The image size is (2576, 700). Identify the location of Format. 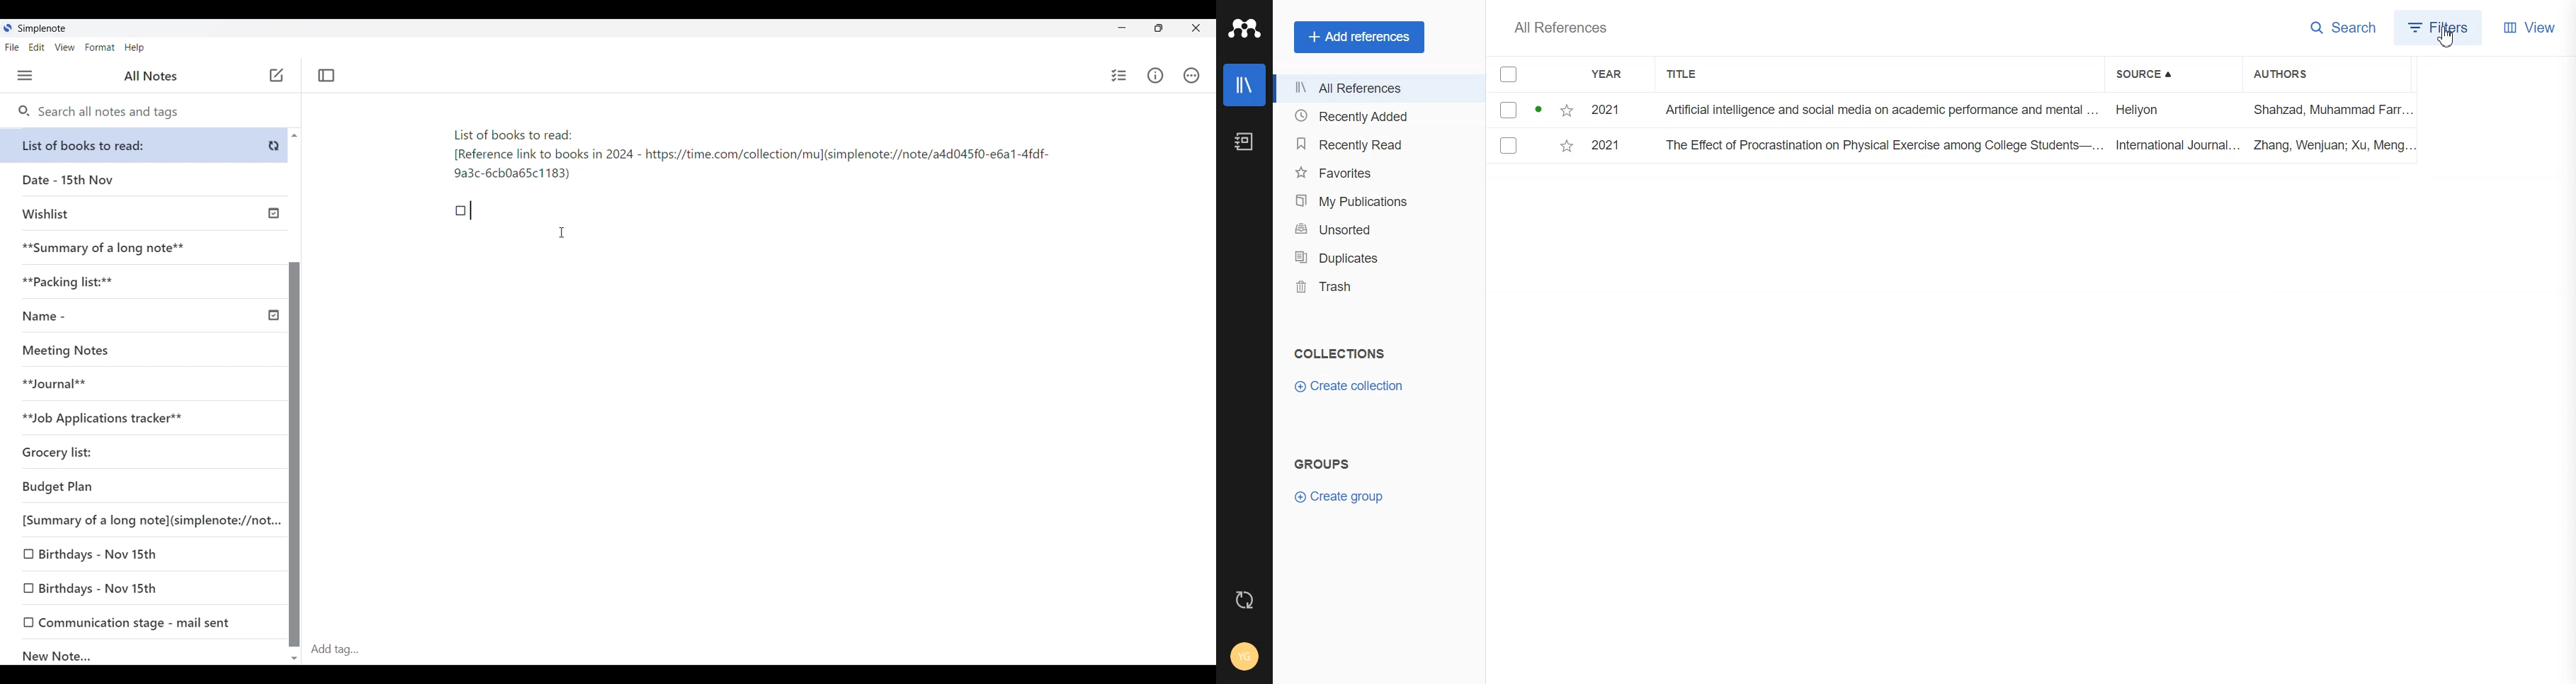
(100, 48).